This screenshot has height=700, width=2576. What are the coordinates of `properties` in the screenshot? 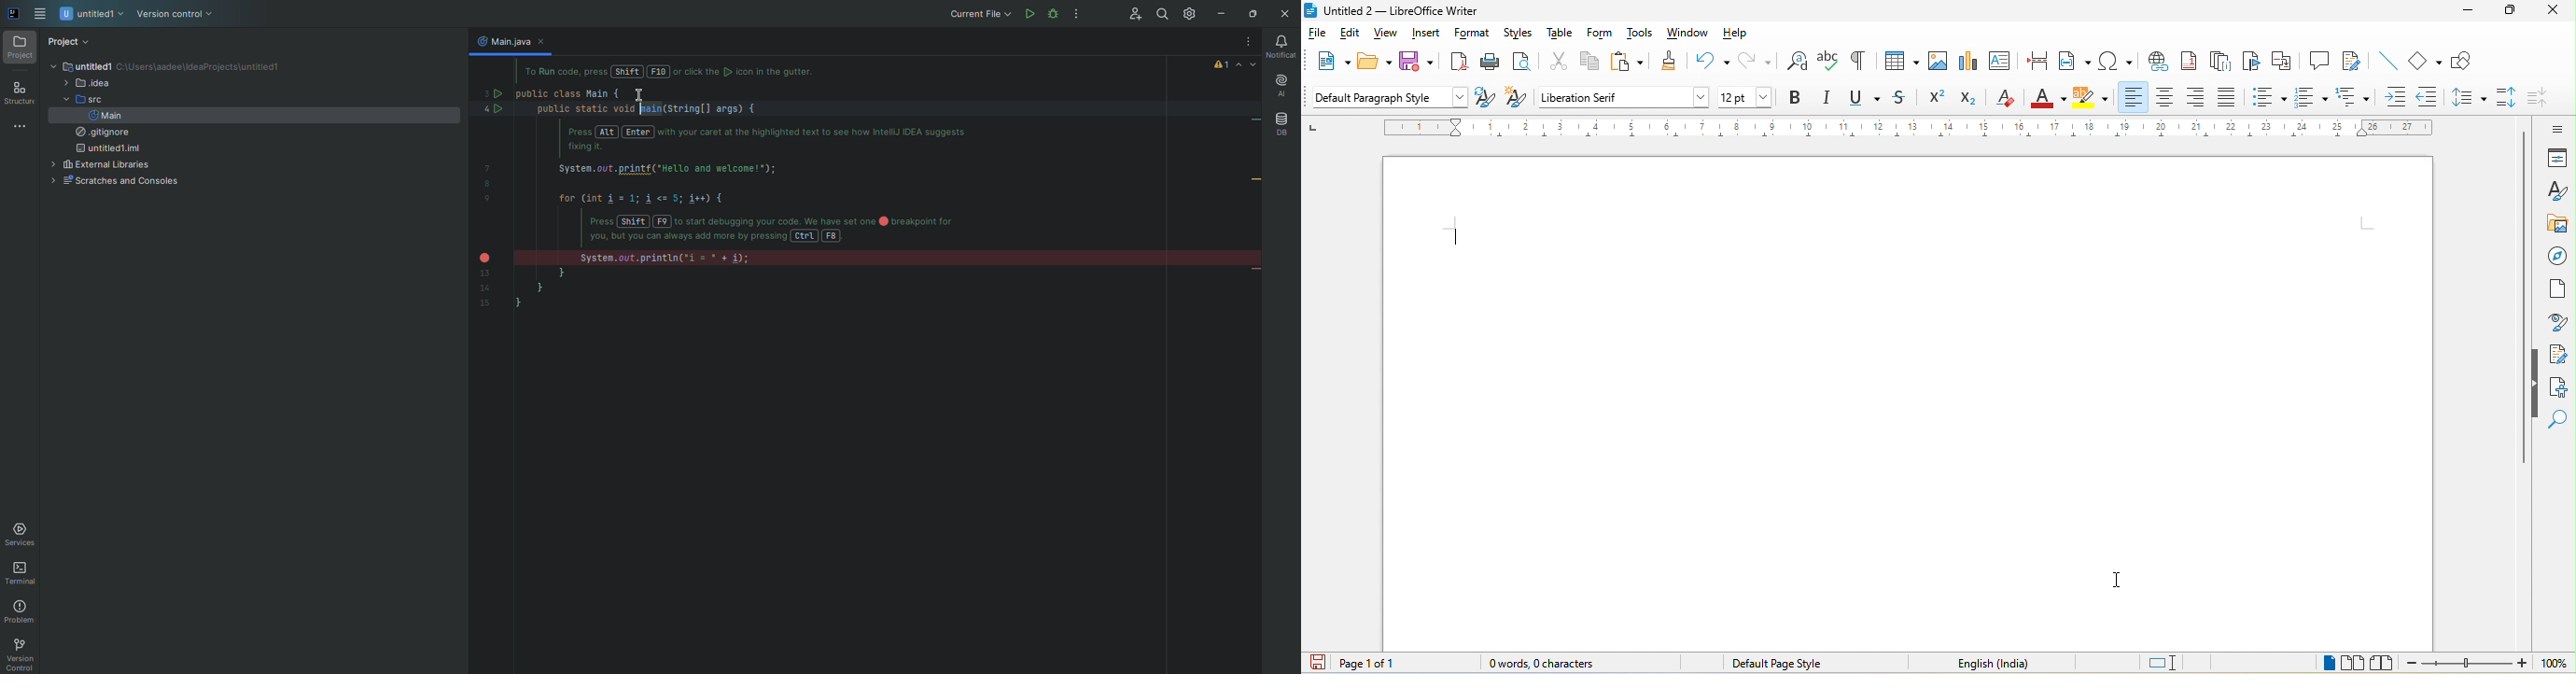 It's located at (2555, 158).